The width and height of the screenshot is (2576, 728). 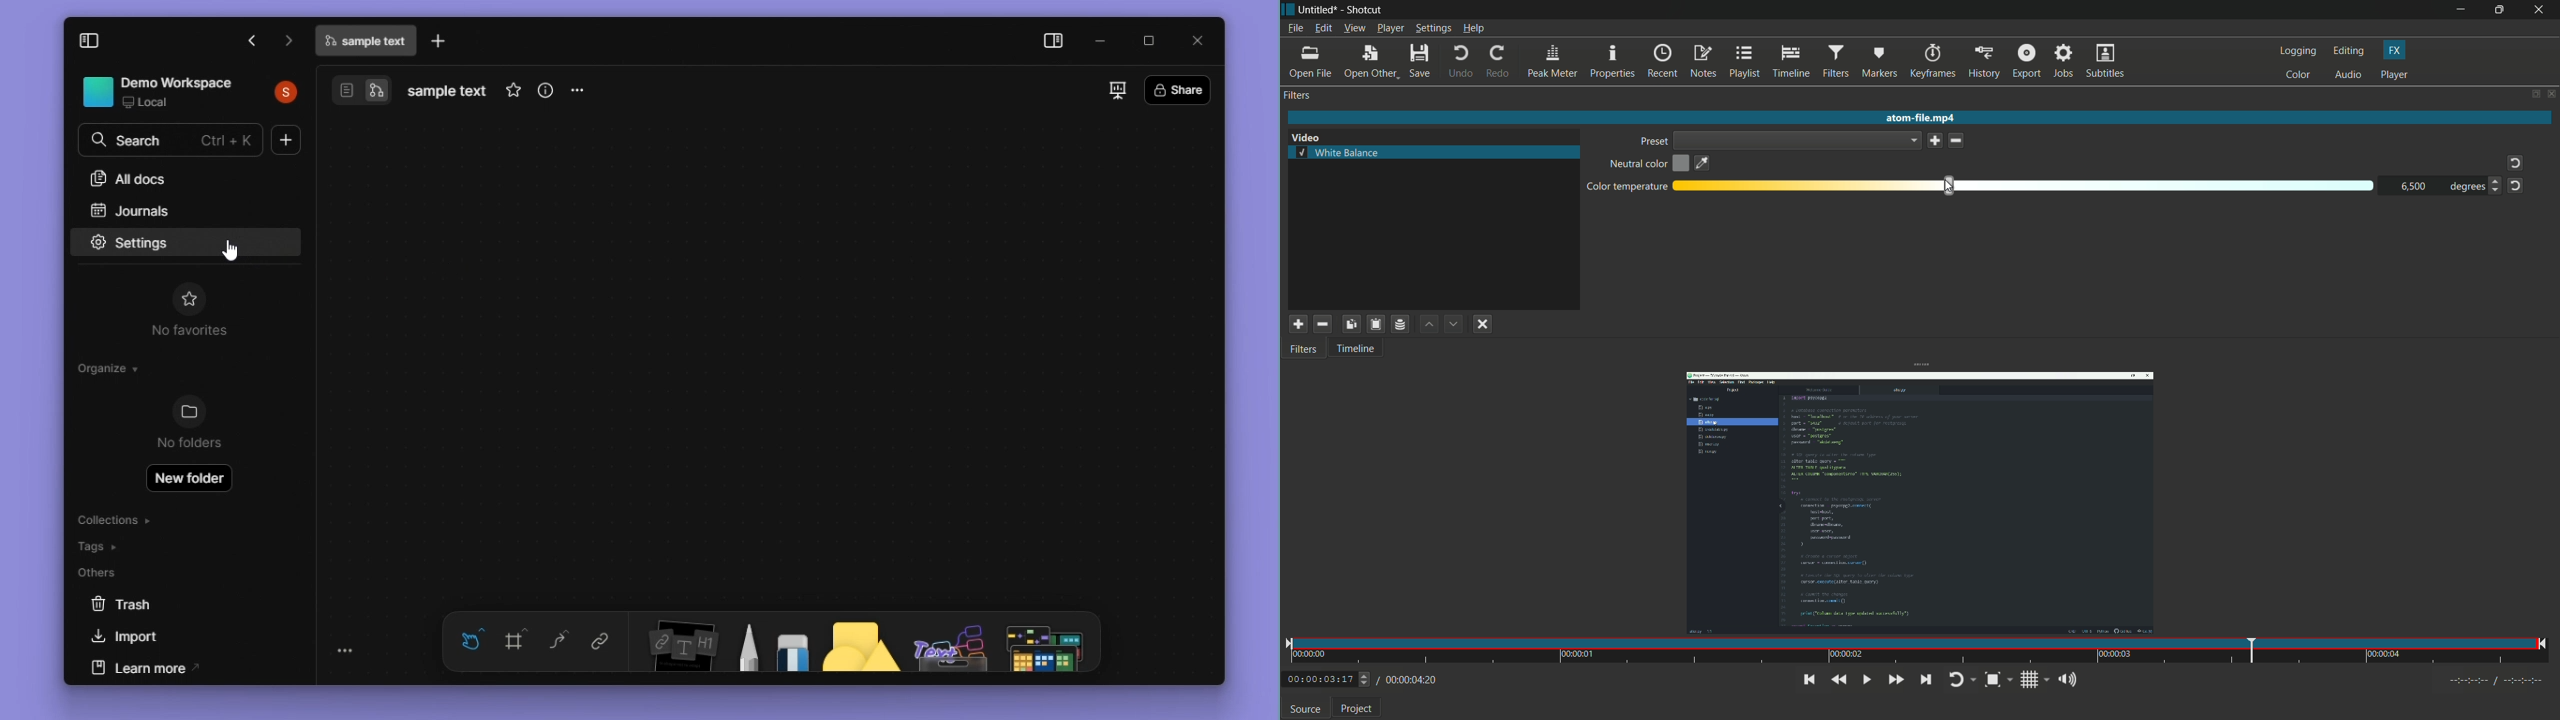 What do you see at coordinates (1917, 118) in the screenshot?
I see `atom-fie.mp4(imported video name)` at bounding box center [1917, 118].